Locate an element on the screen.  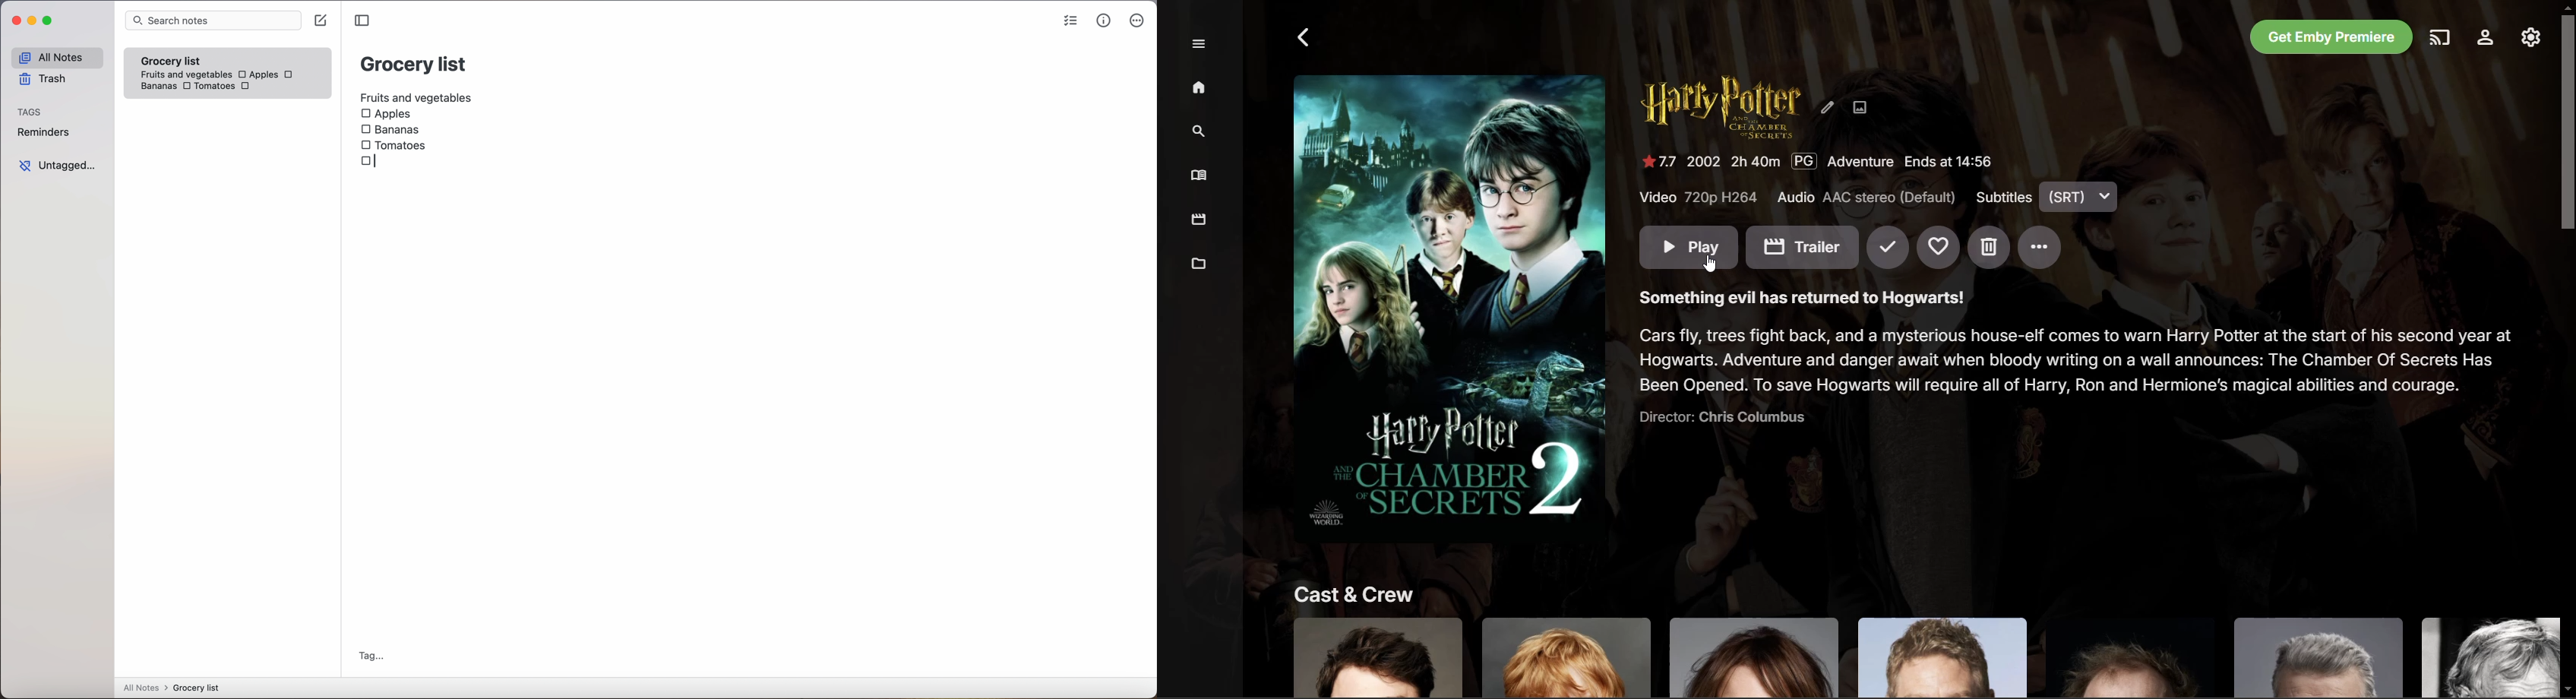
reminders is located at coordinates (43, 134).